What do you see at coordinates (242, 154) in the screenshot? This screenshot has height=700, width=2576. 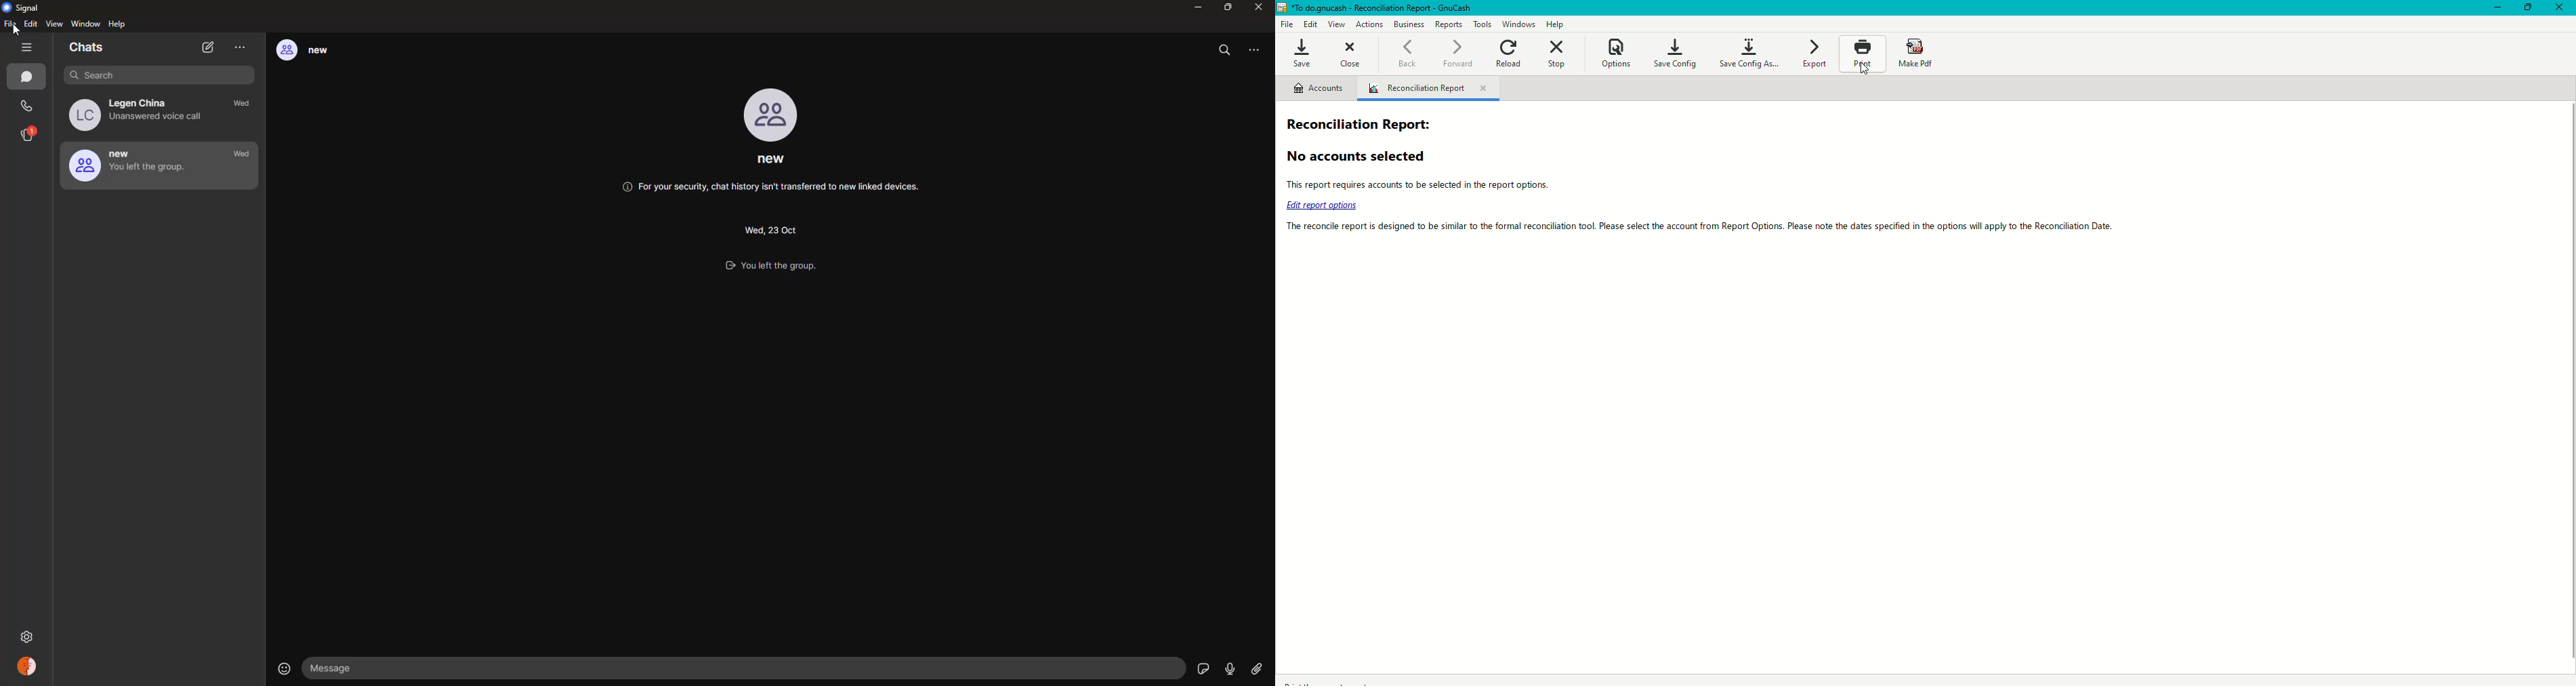 I see `wed` at bounding box center [242, 154].